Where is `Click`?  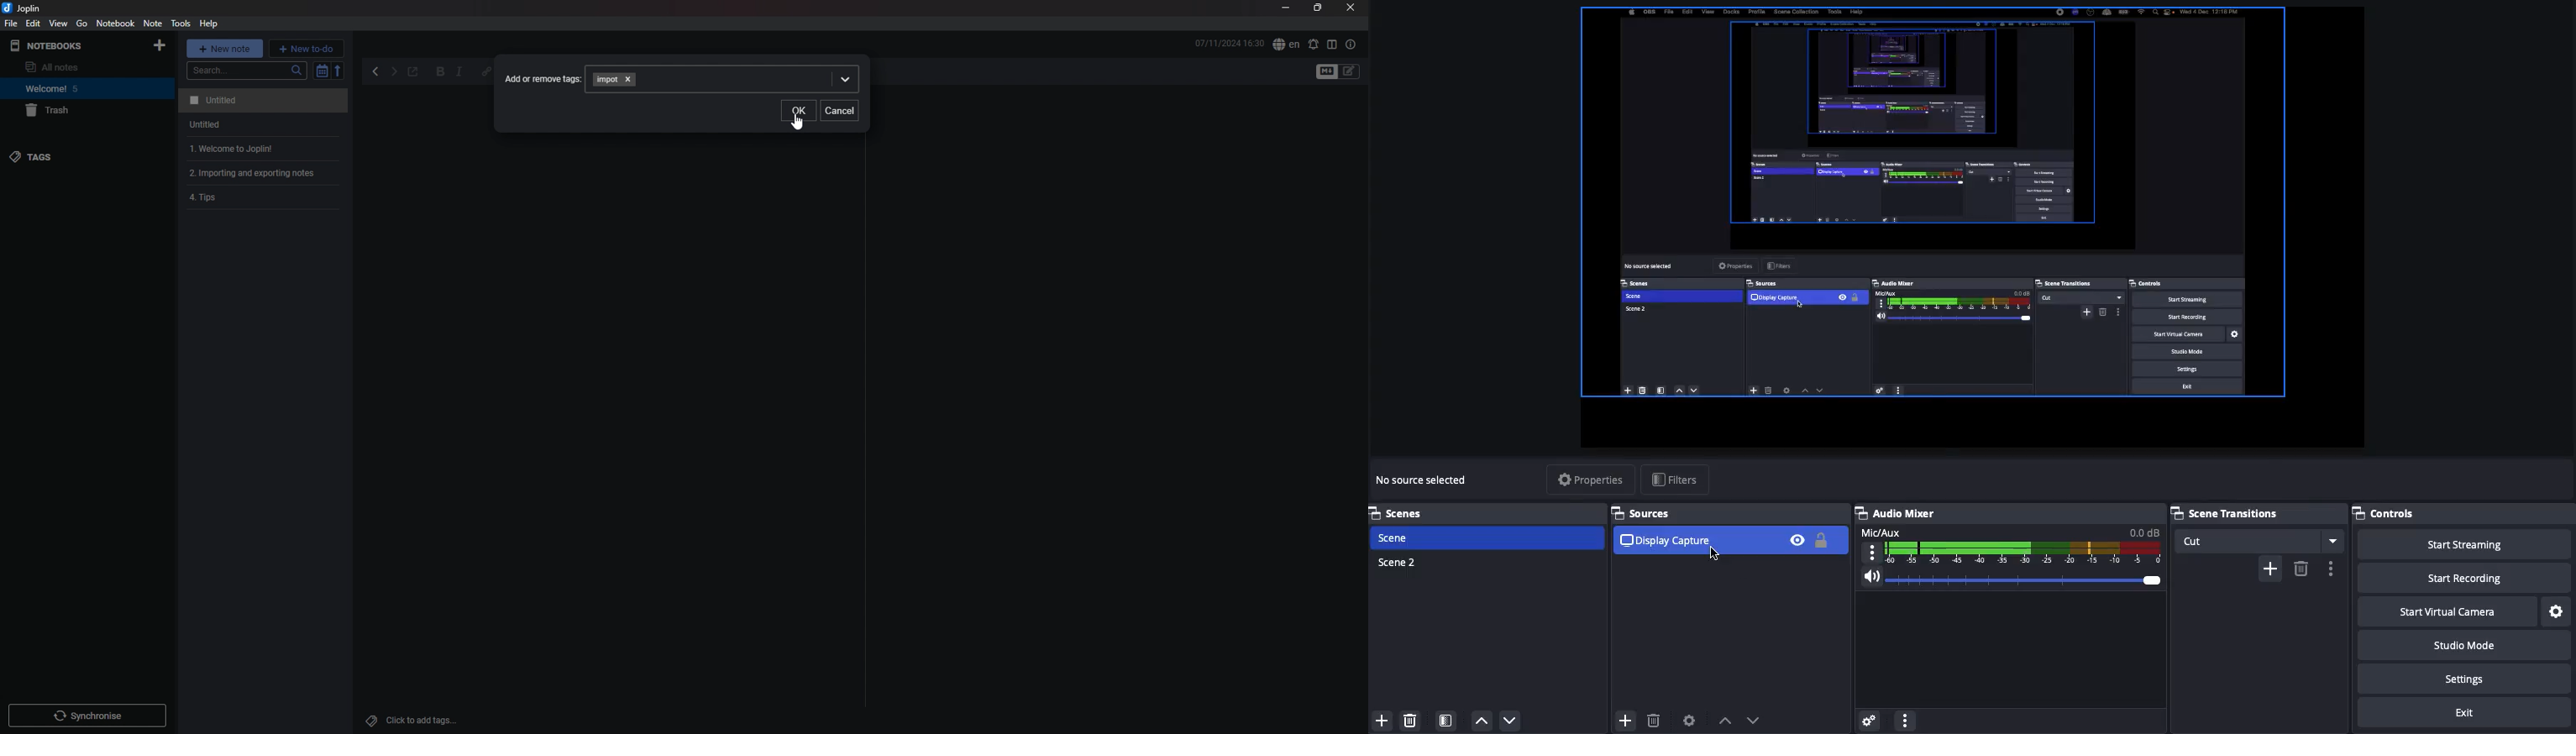 Click is located at coordinates (1717, 555).